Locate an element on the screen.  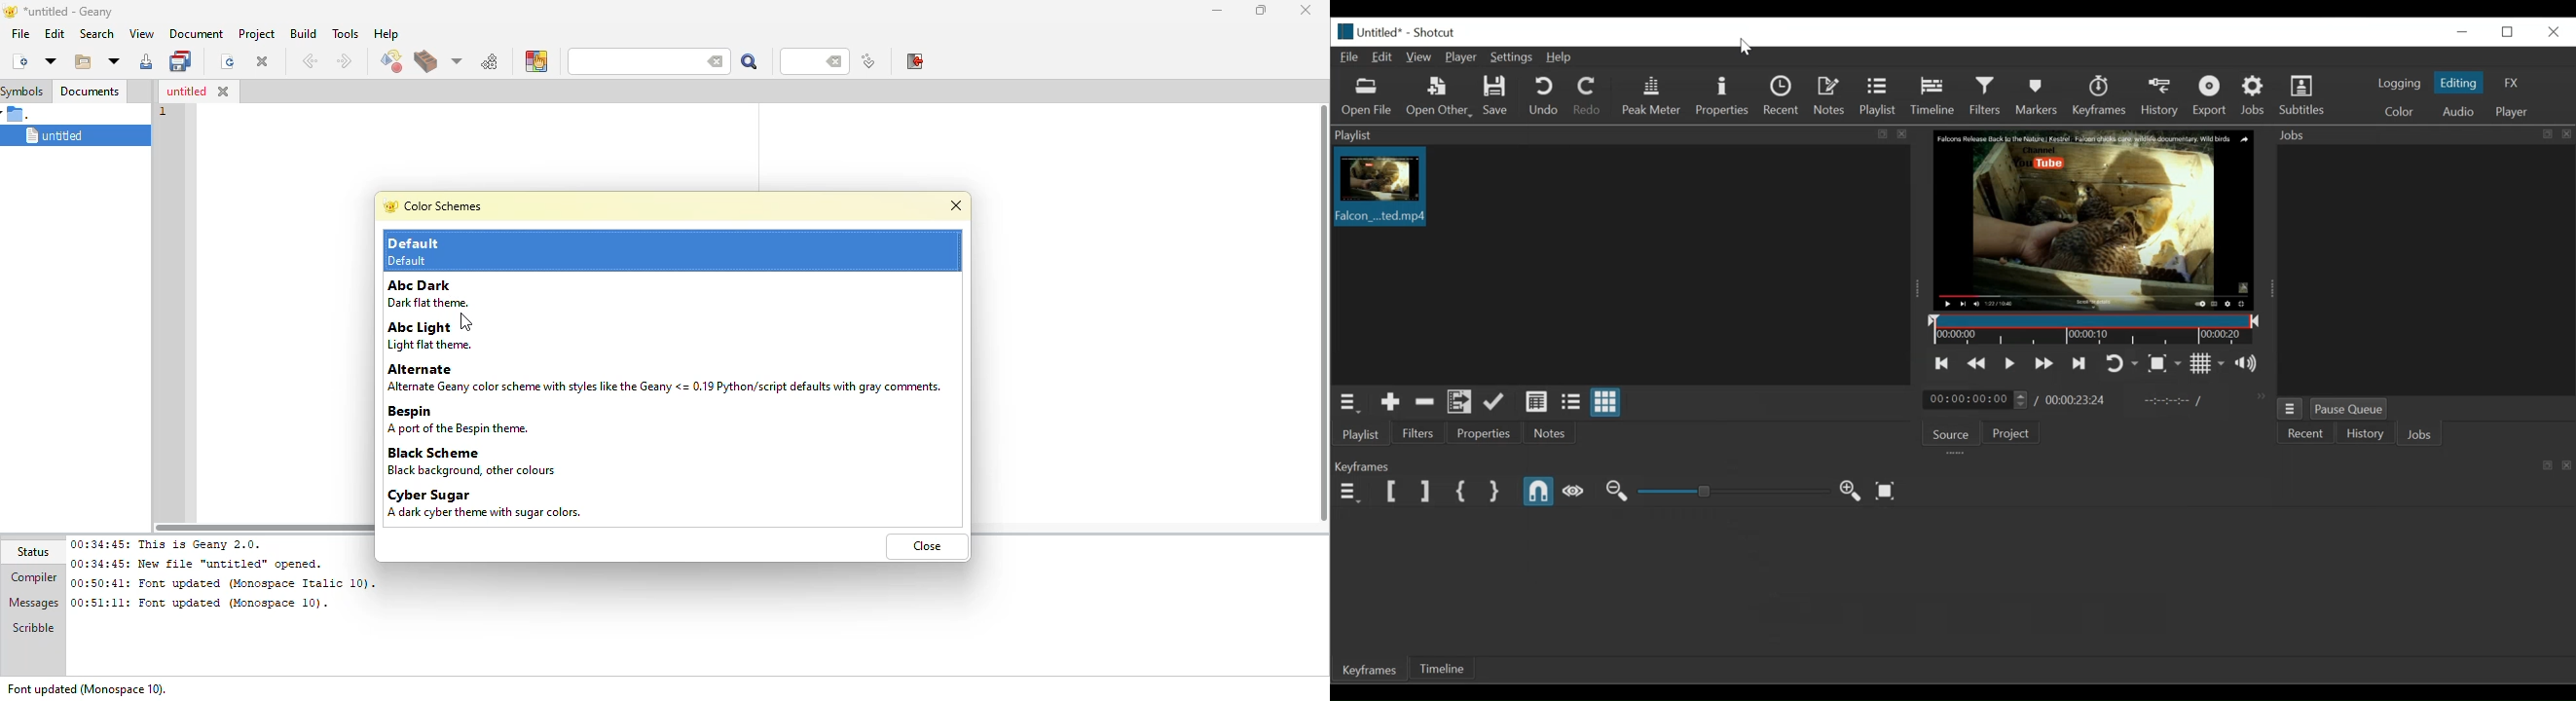
Set First Simple keyframe is located at coordinates (1464, 493).